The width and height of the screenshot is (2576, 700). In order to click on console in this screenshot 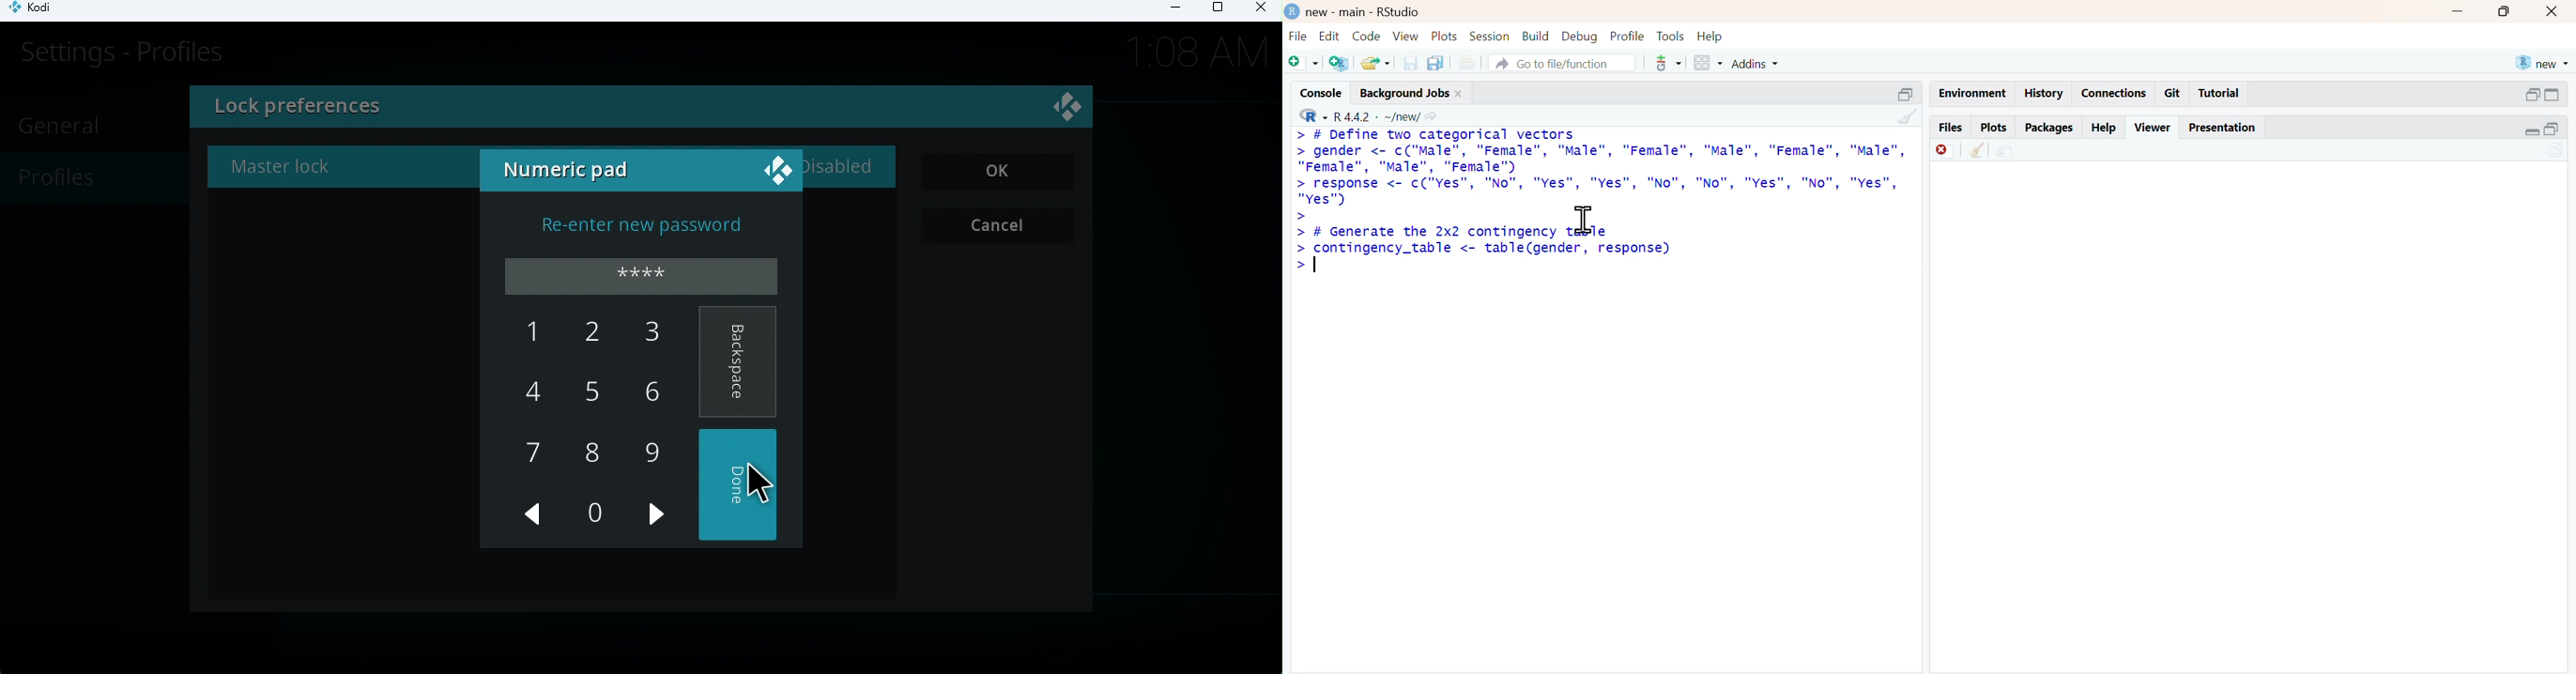, I will do `click(1321, 93)`.